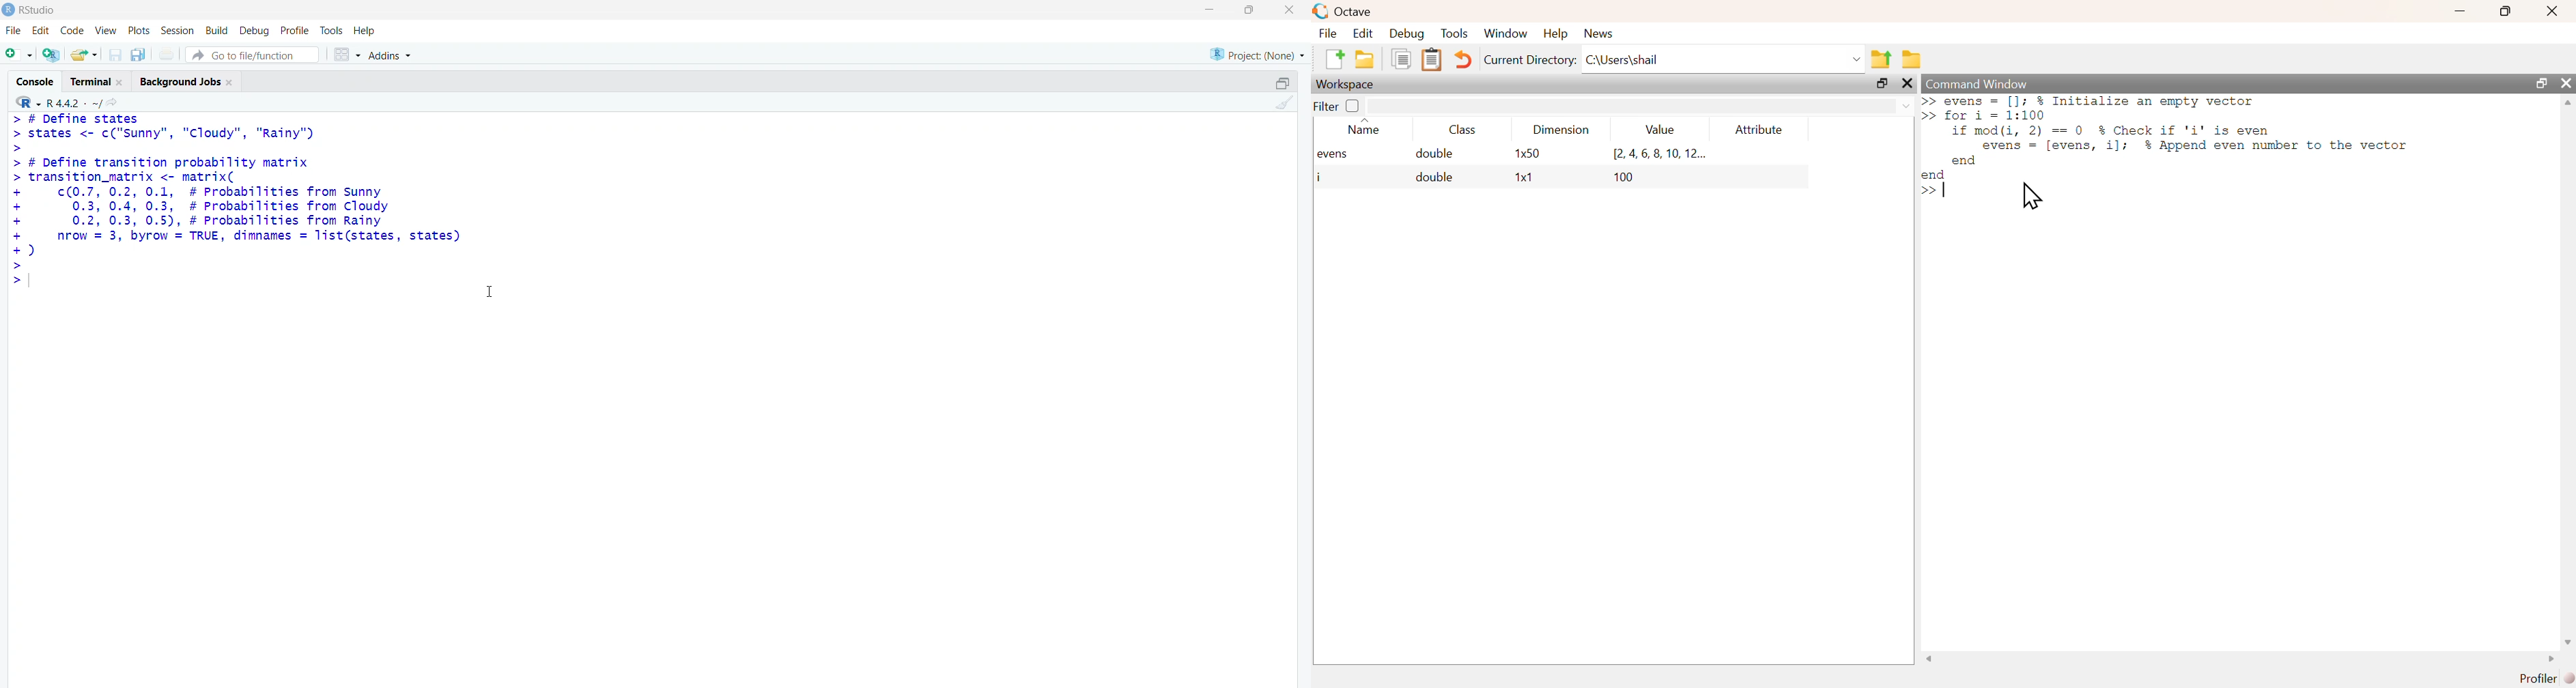 Image resolution: width=2576 pixels, height=700 pixels. What do you see at coordinates (1358, 130) in the screenshot?
I see `name` at bounding box center [1358, 130].